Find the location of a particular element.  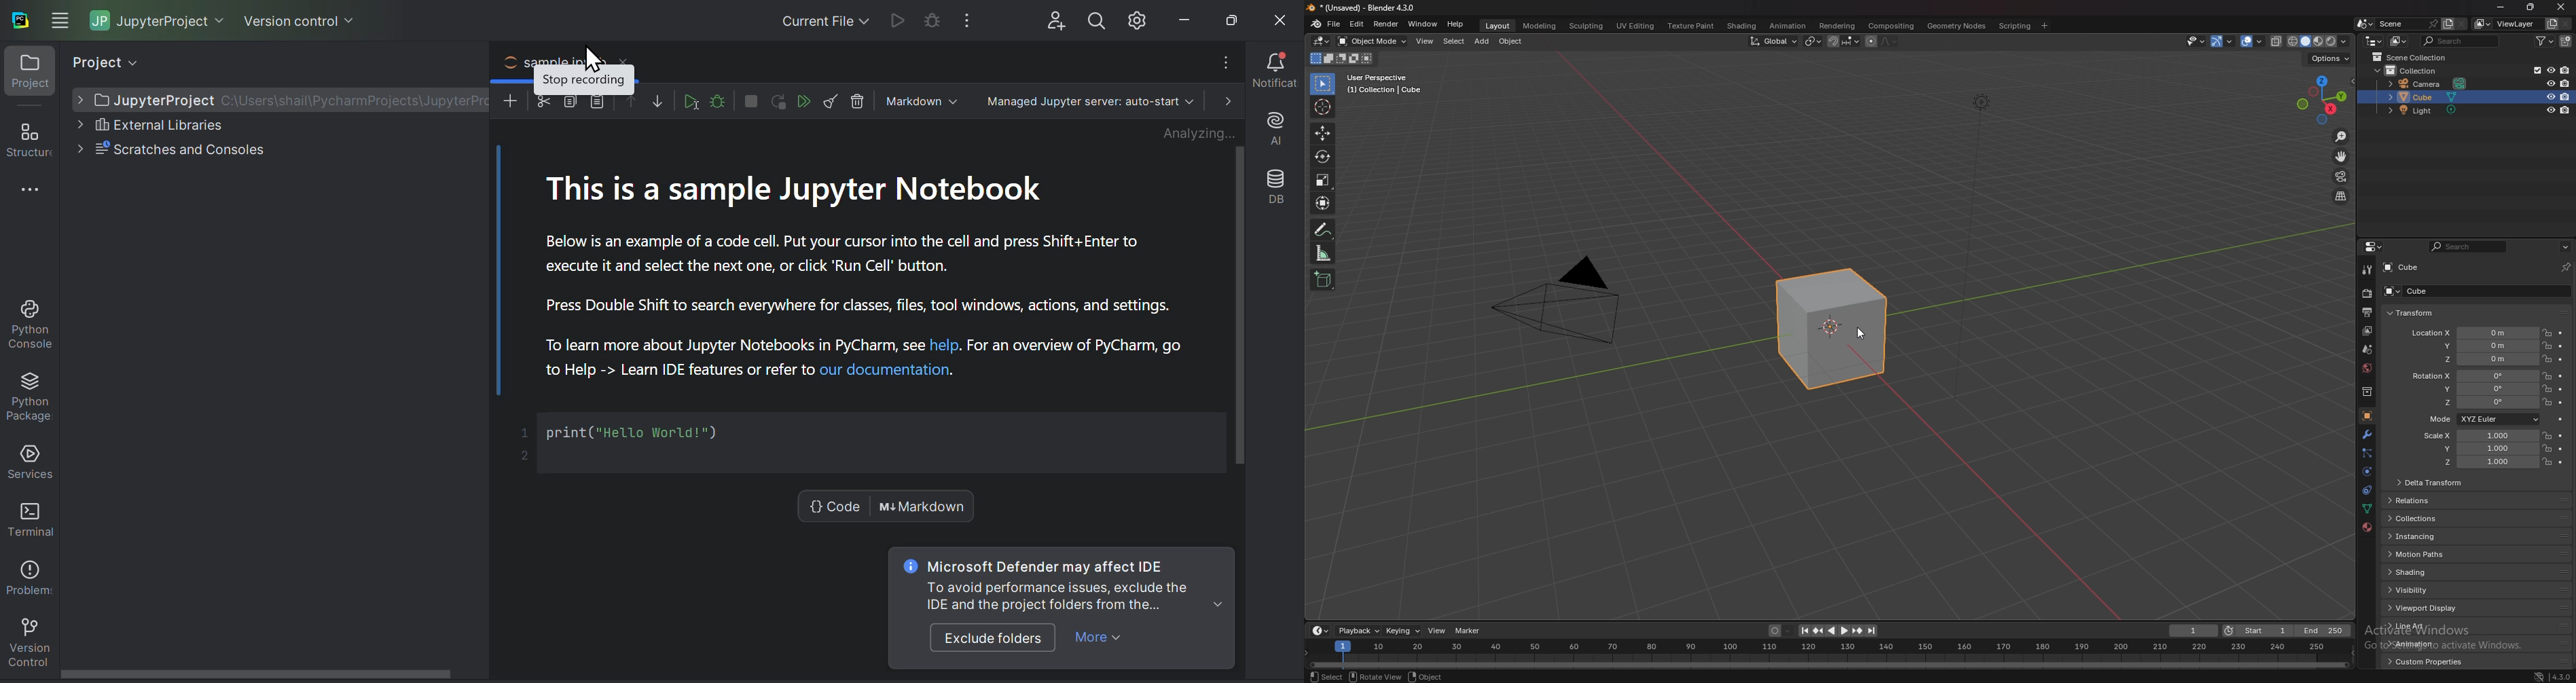

world is located at coordinates (2367, 368).